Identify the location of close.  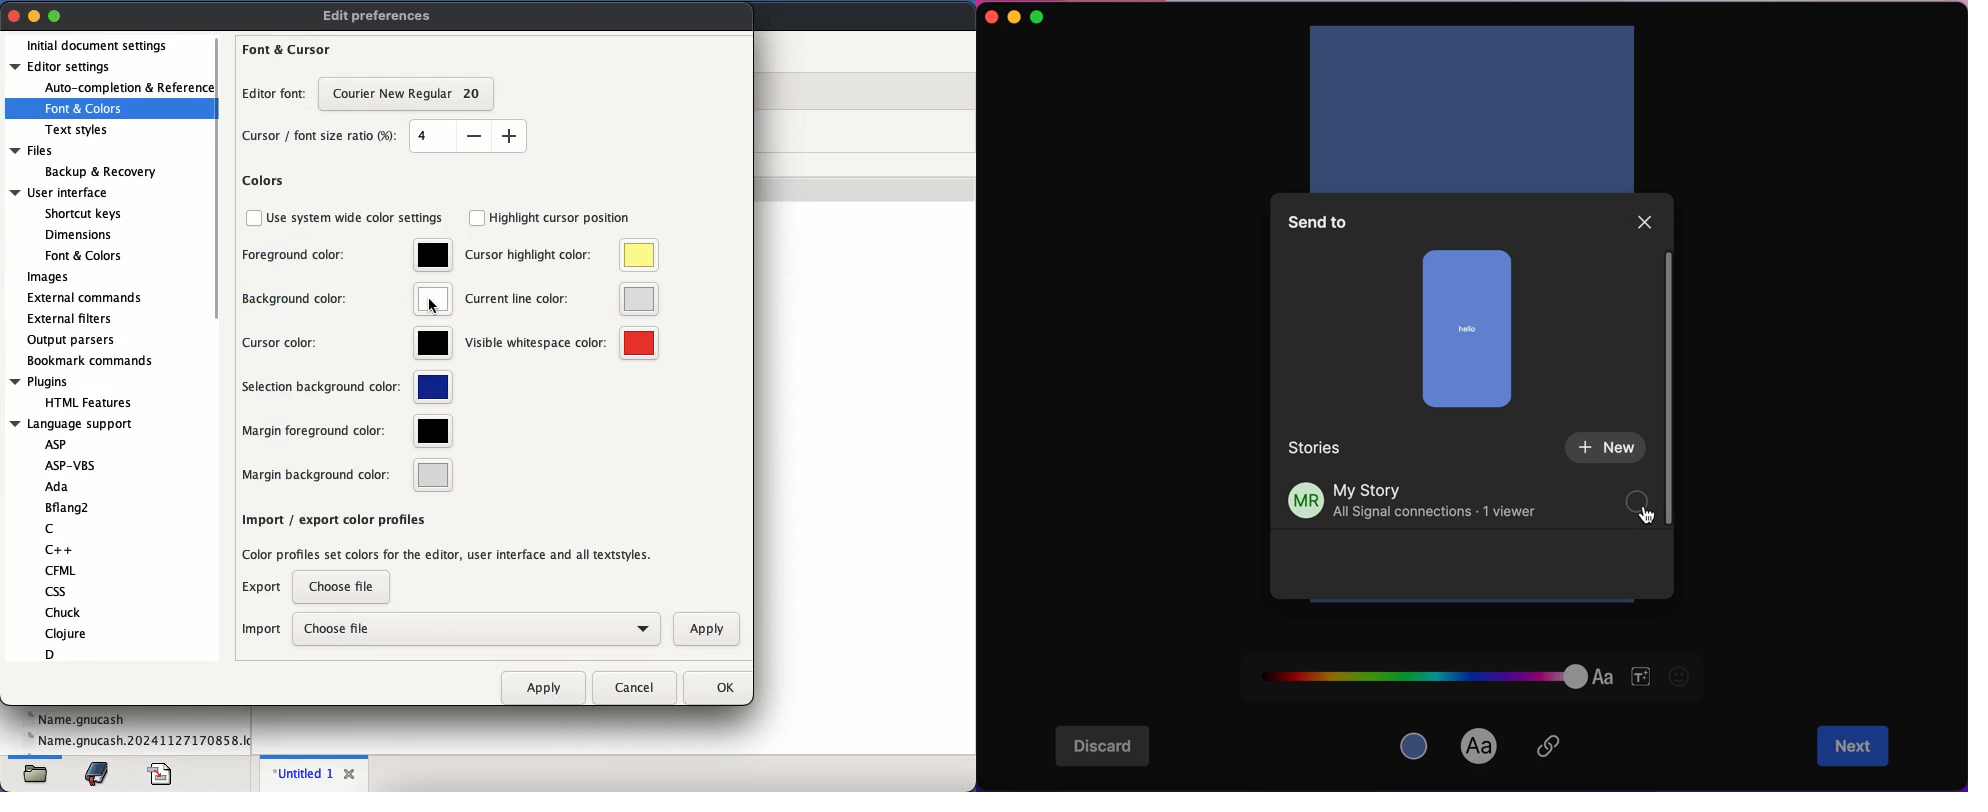
(15, 15).